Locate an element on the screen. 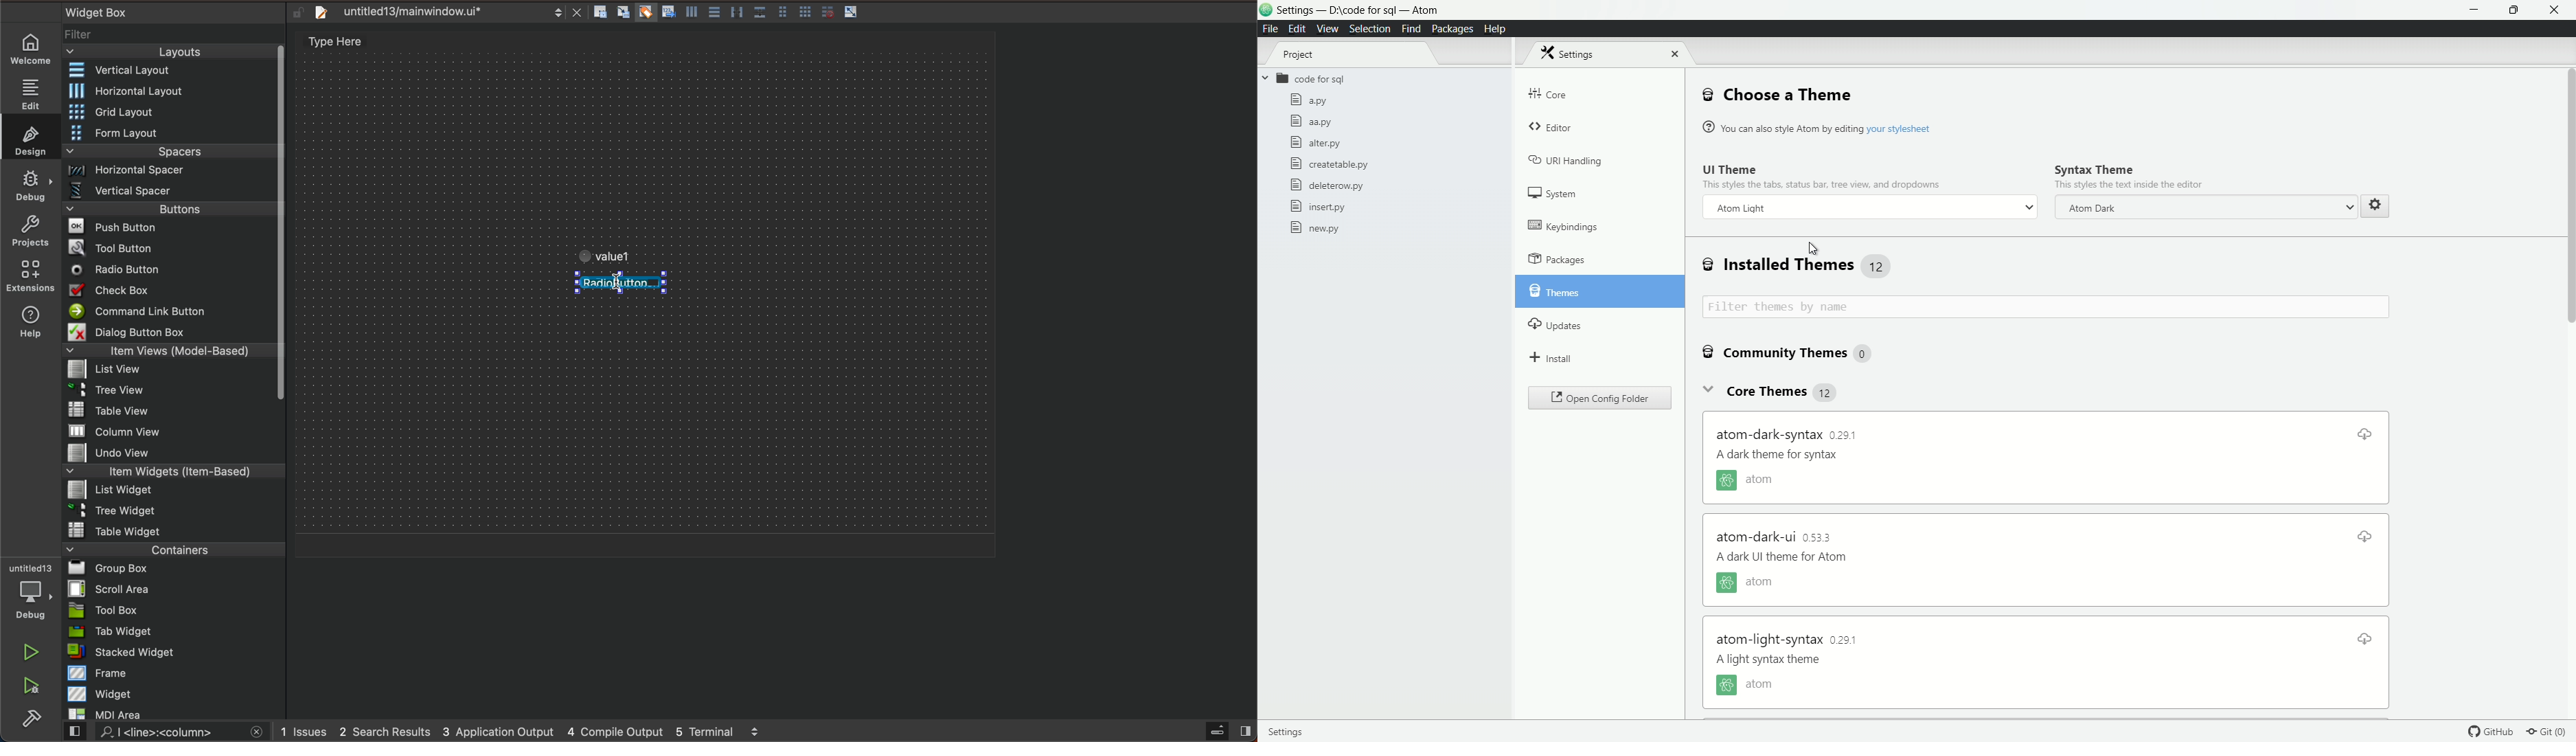 Image resolution: width=2576 pixels, height=756 pixels. deleterow.py file is located at coordinates (1326, 187).